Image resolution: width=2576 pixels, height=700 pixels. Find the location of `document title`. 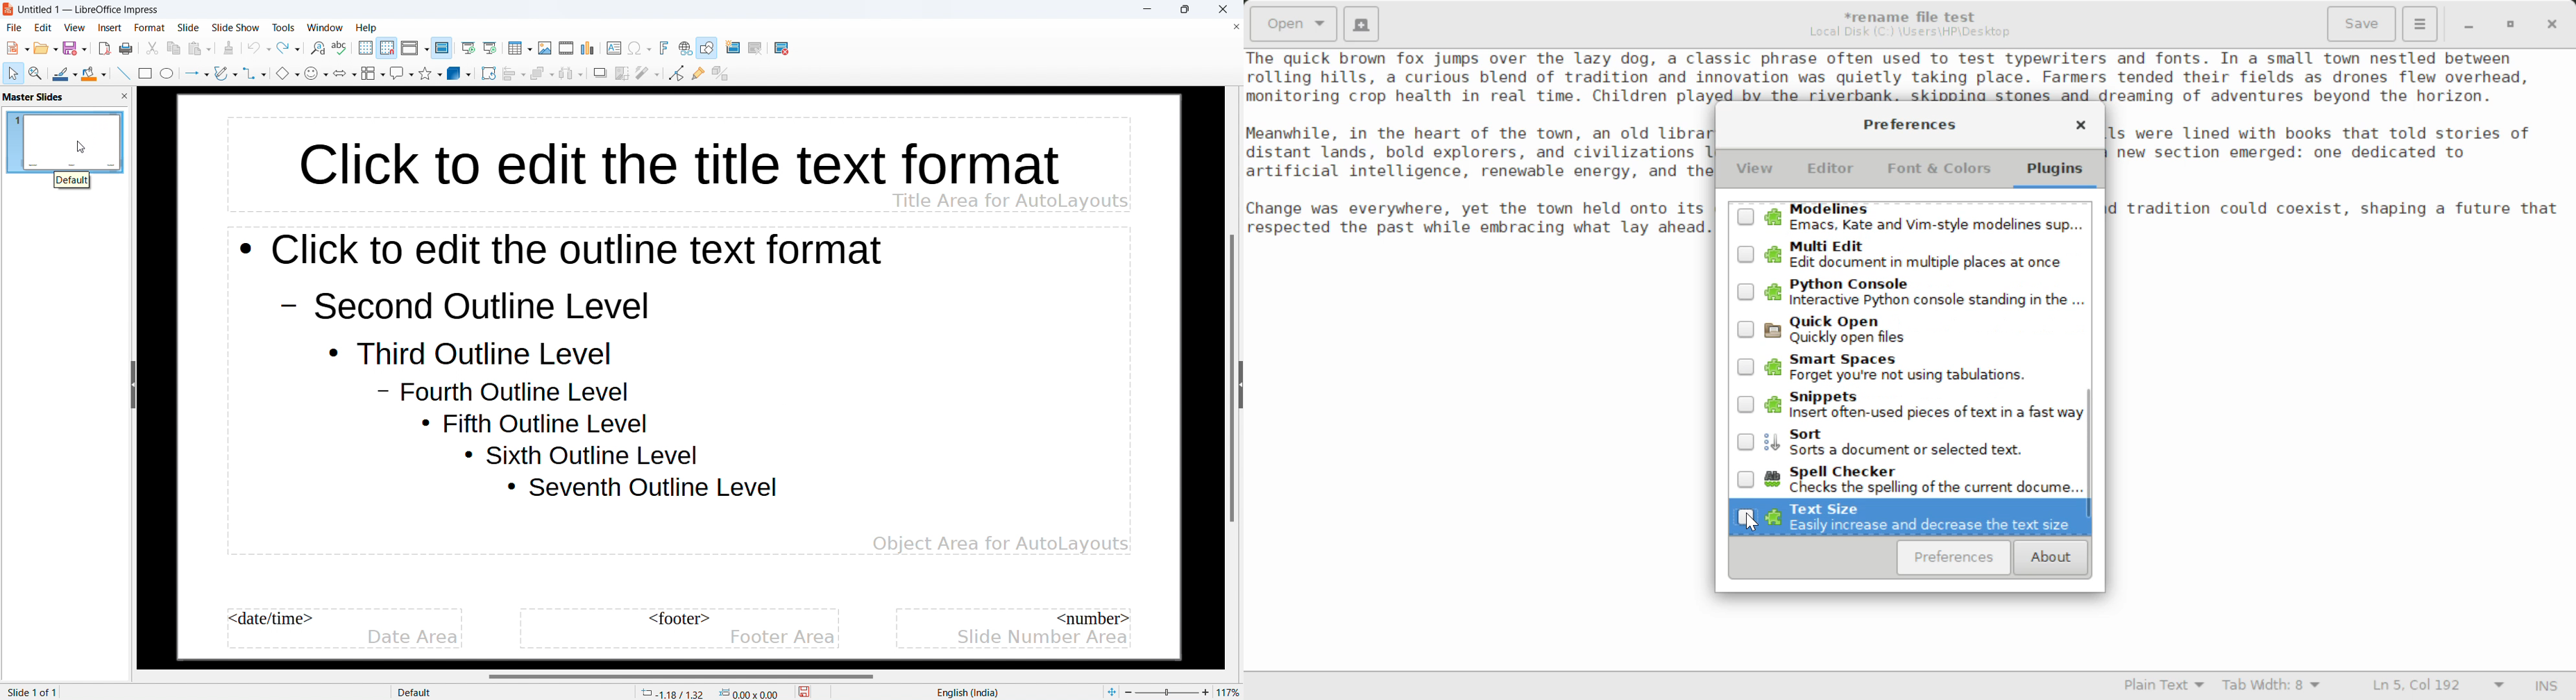

document title is located at coordinates (89, 10).